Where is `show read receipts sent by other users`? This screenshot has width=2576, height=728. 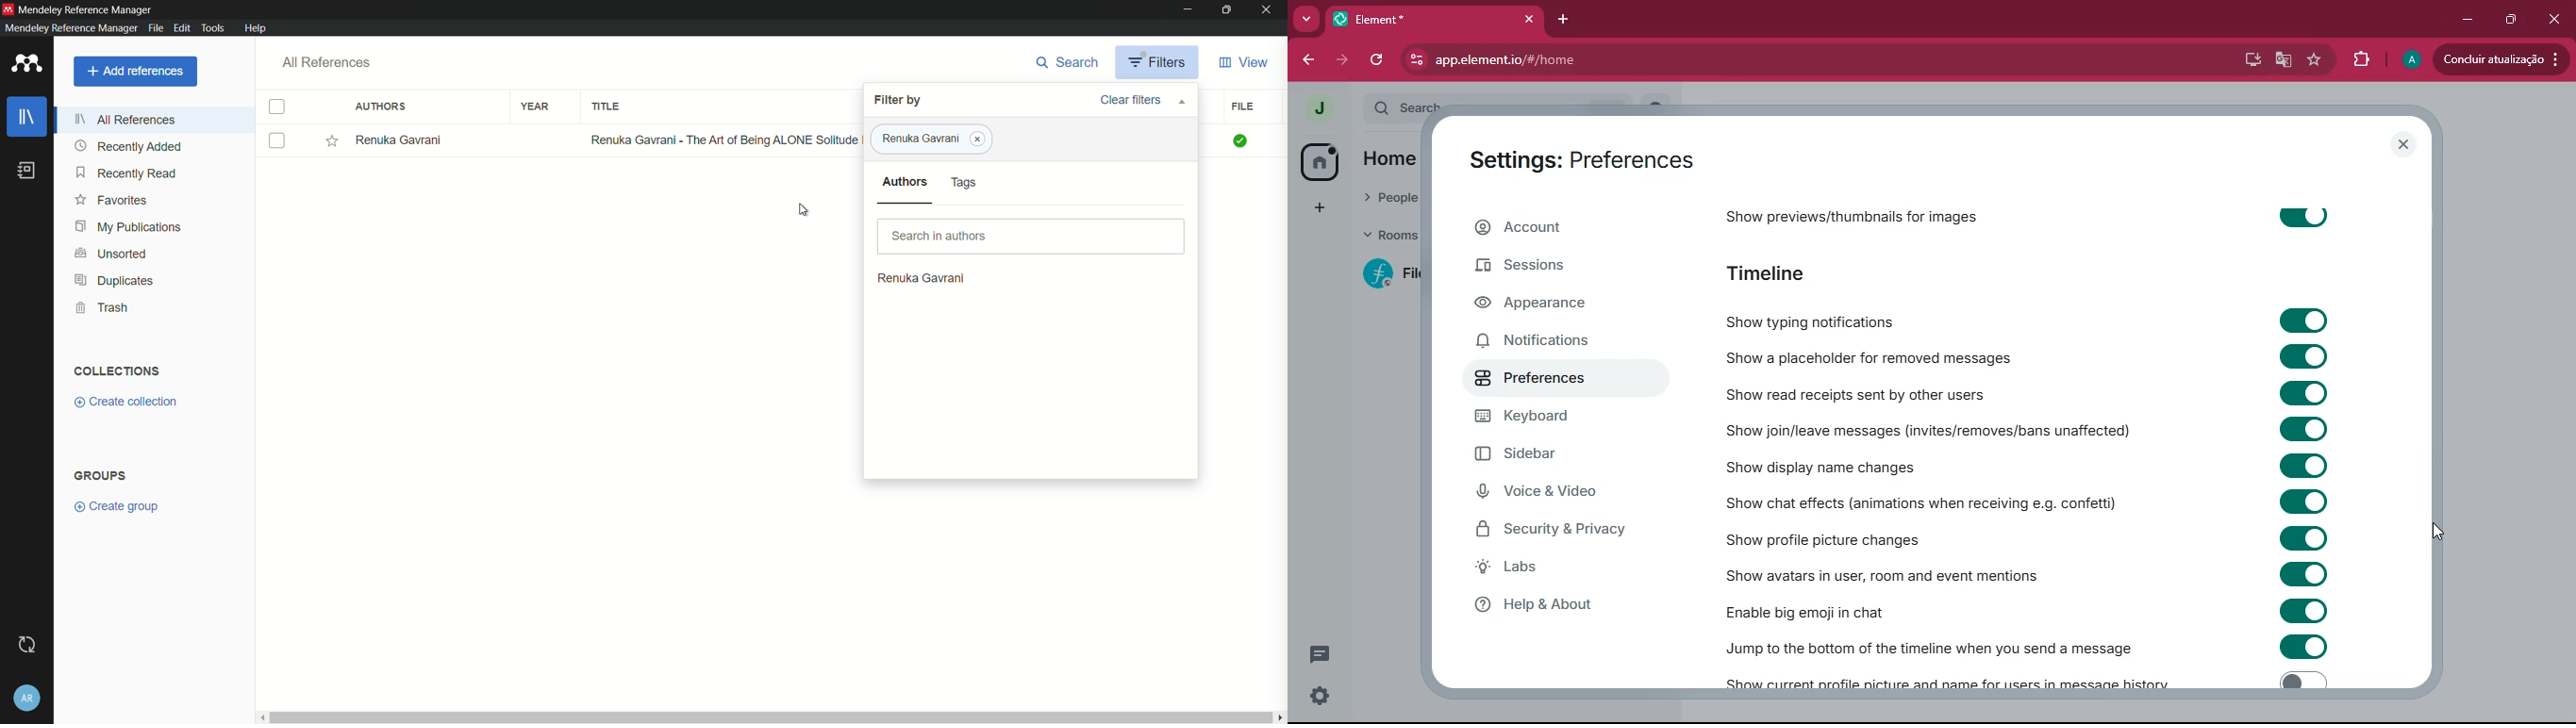
show read receipts sent by other users is located at coordinates (1863, 392).